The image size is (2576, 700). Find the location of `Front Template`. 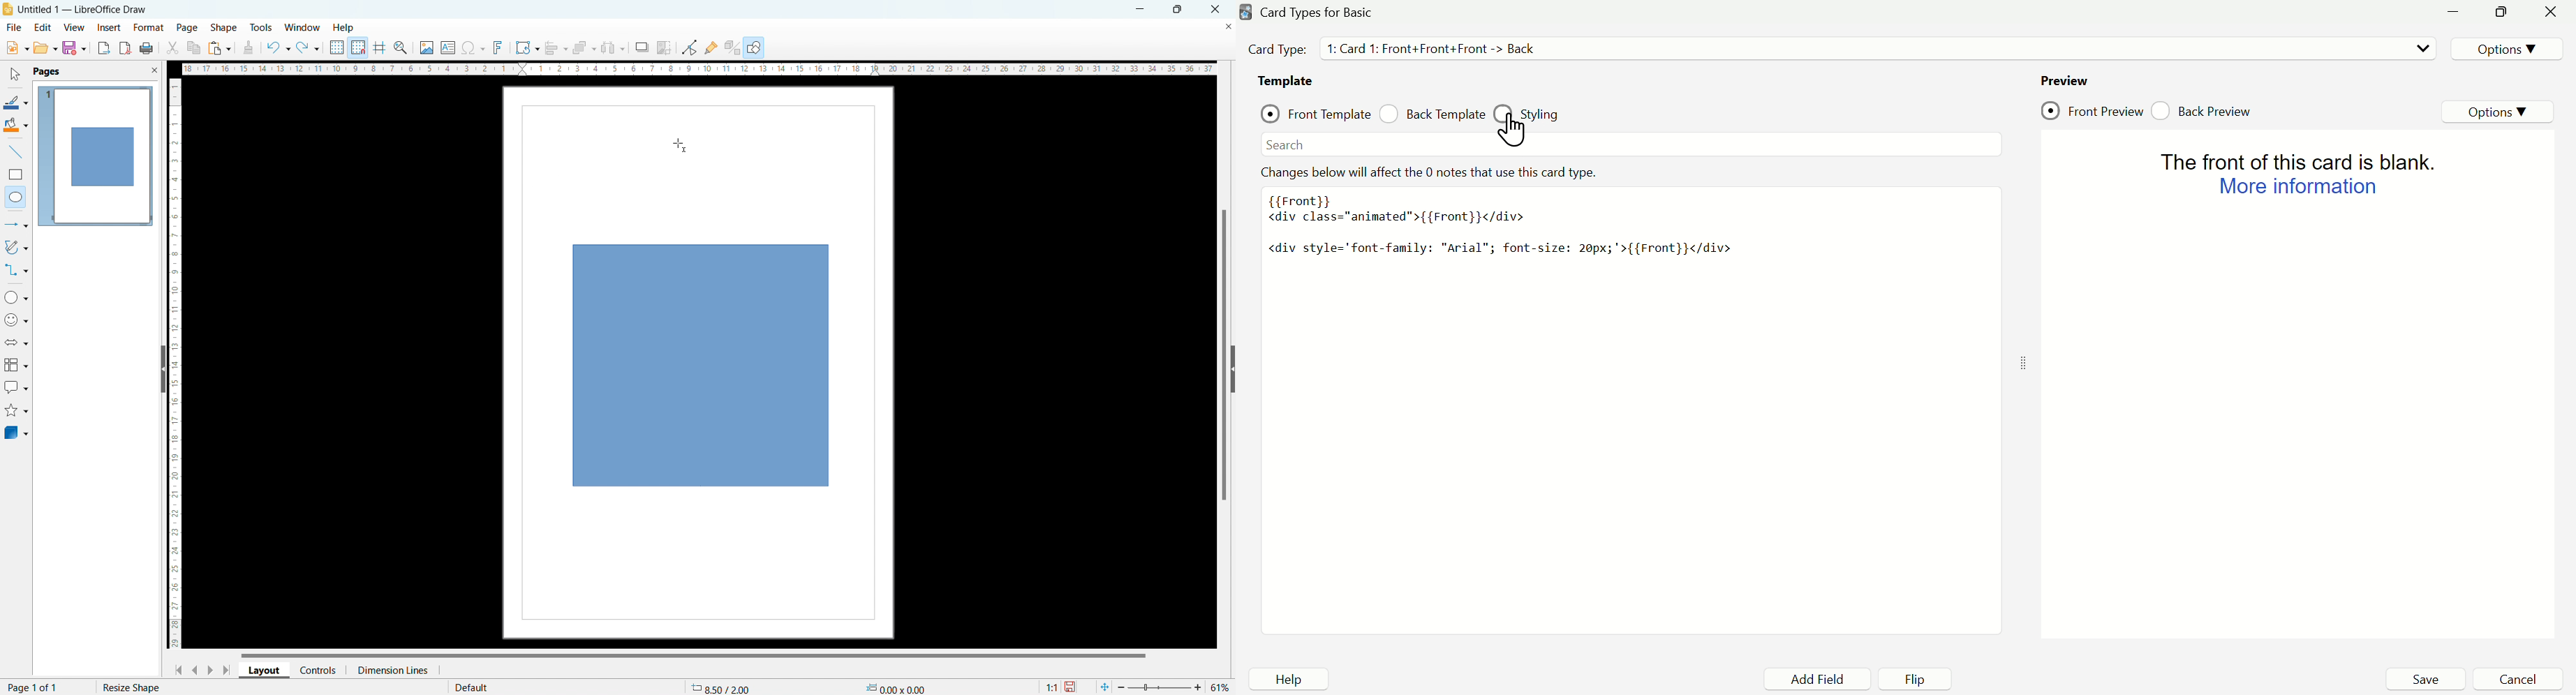

Front Template is located at coordinates (1315, 114).